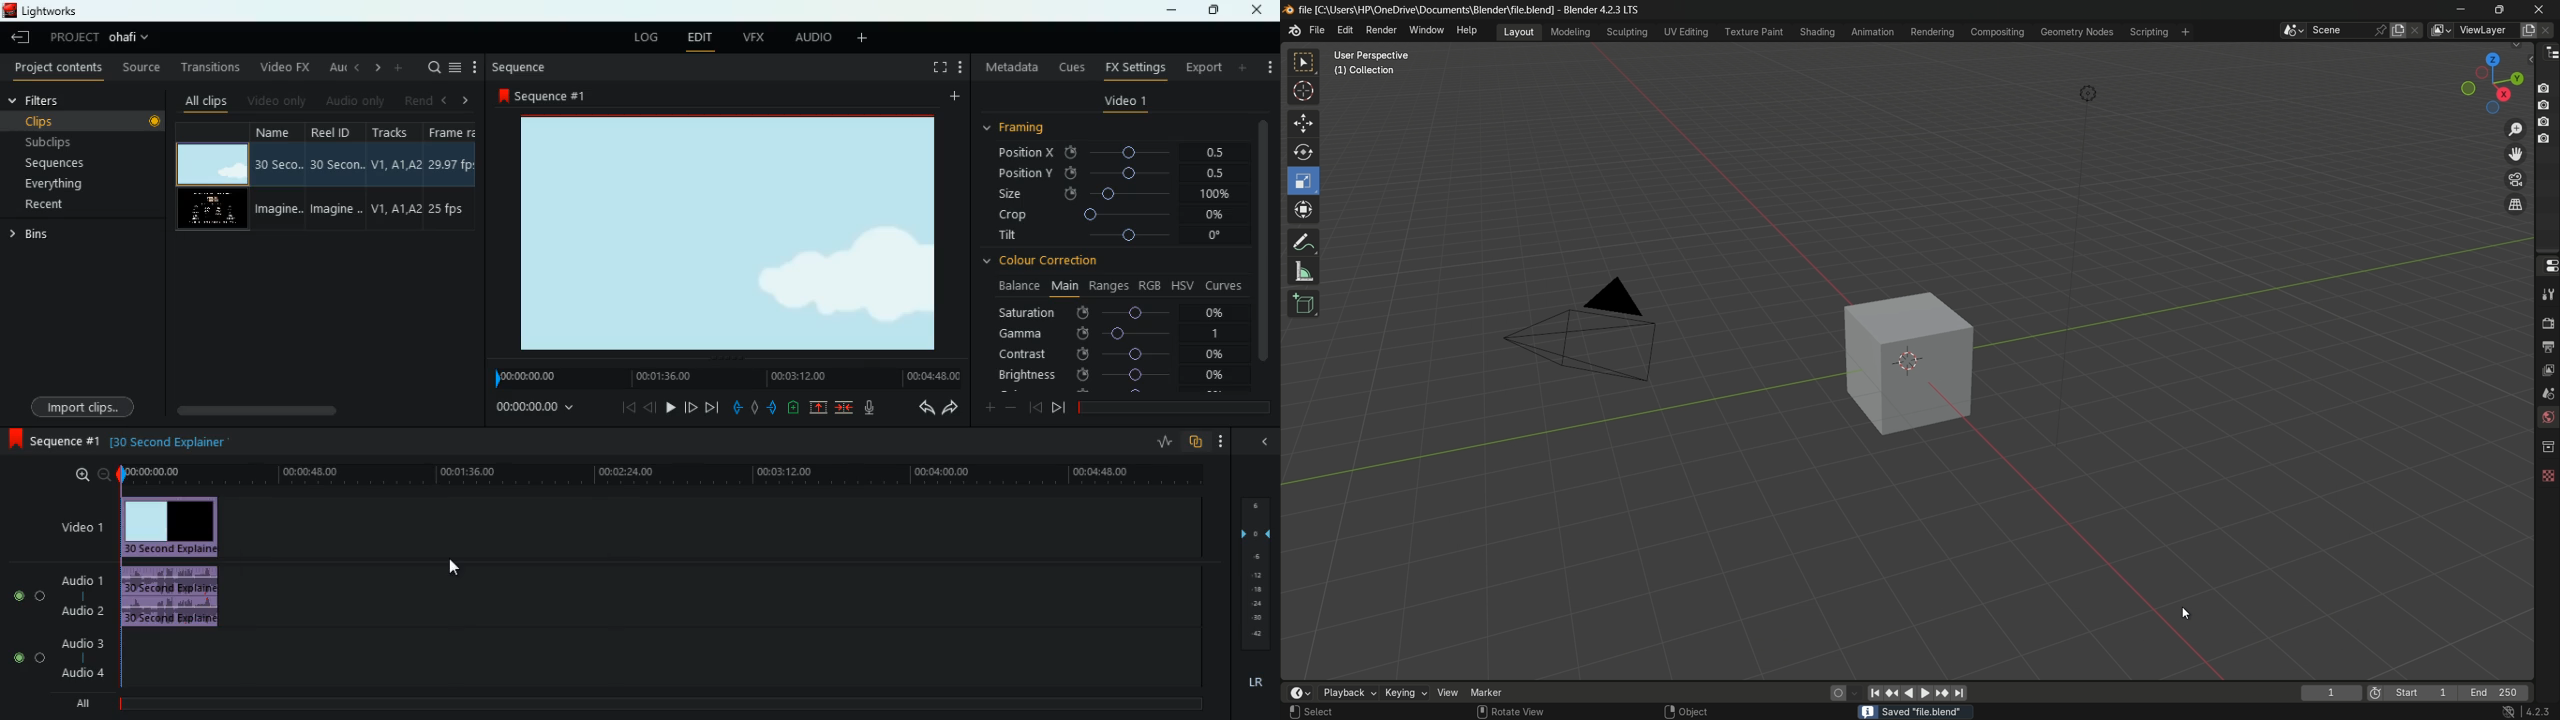 The width and height of the screenshot is (2576, 728). Describe the element at coordinates (47, 206) in the screenshot. I see `recent` at that location.